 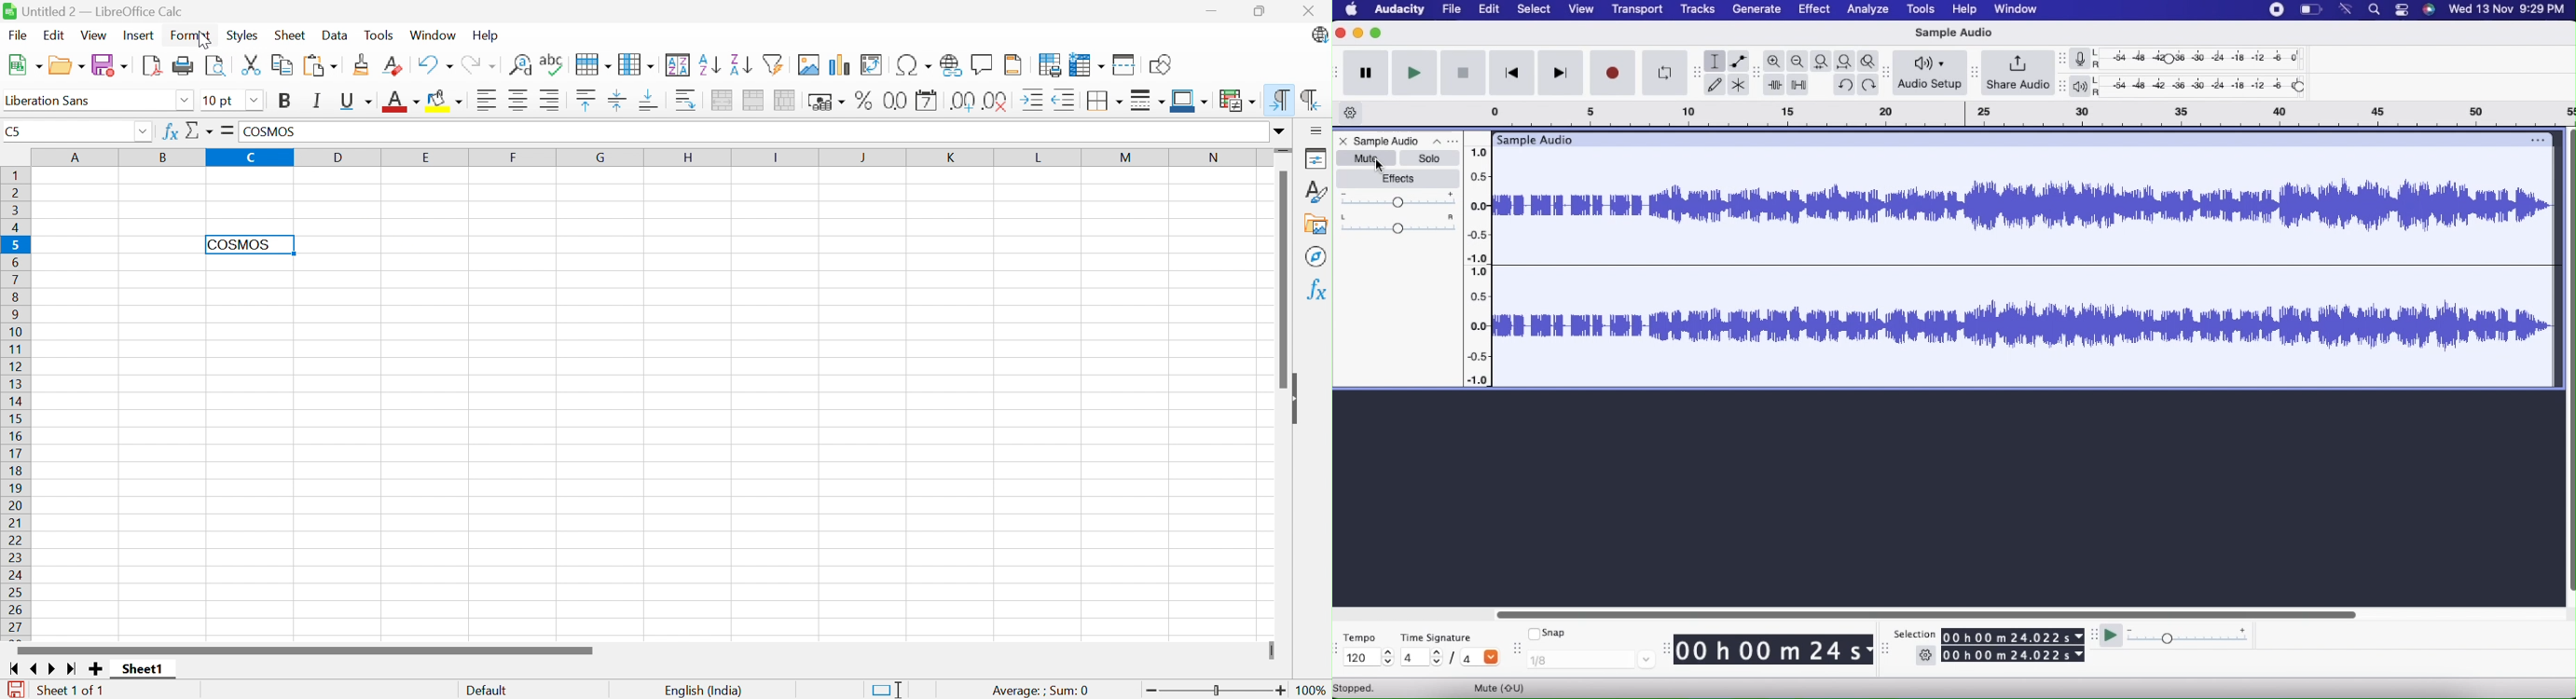 What do you see at coordinates (110, 65) in the screenshot?
I see `Save` at bounding box center [110, 65].